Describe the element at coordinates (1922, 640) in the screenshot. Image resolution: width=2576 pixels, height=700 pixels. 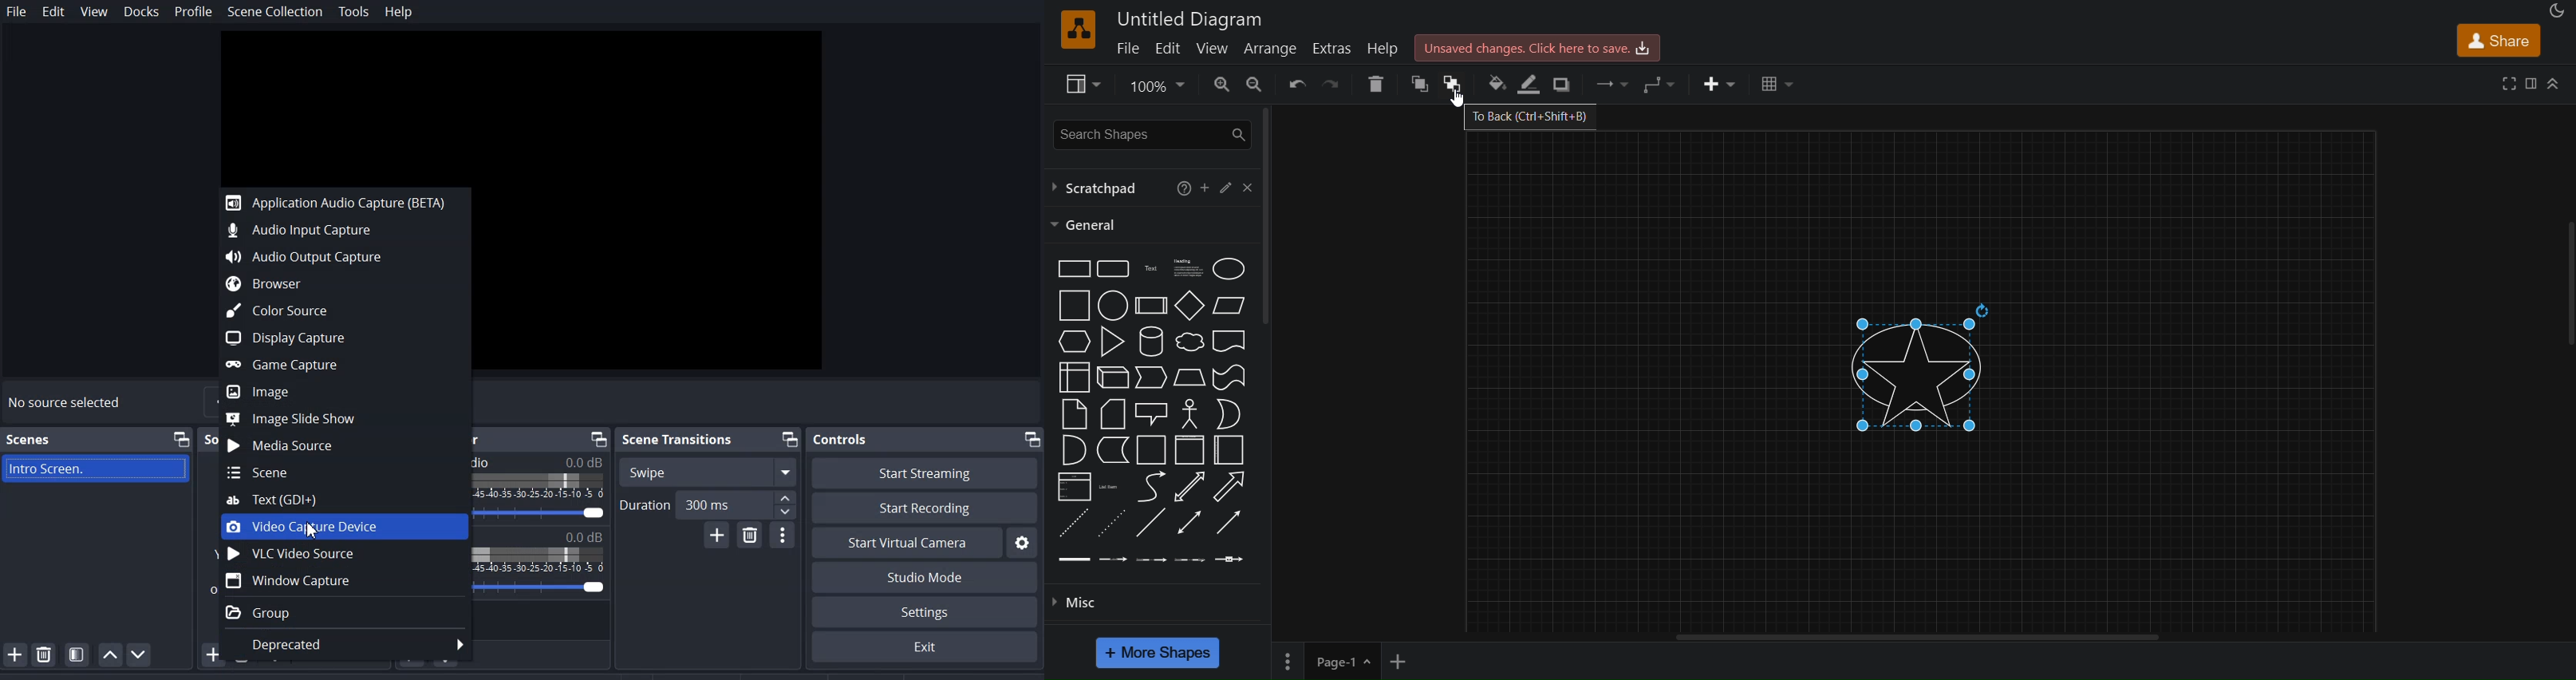
I see `horizontal scroll bar` at that location.